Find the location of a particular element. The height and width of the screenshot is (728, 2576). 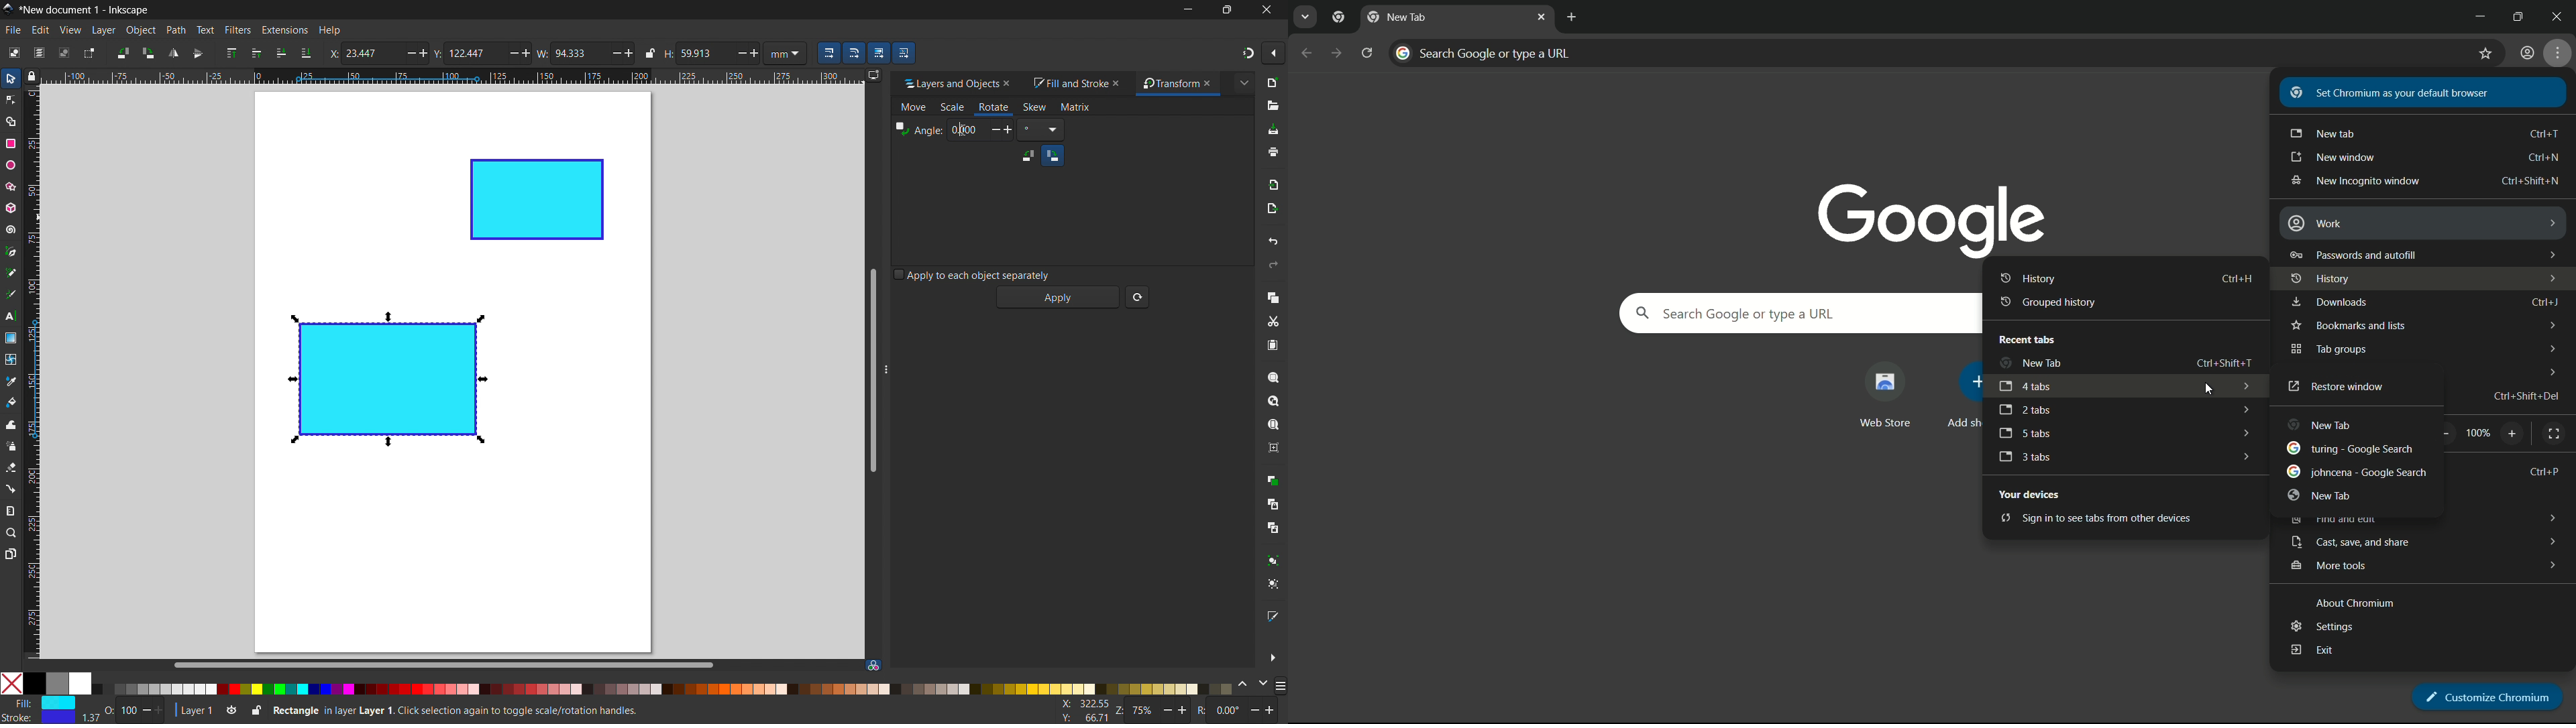

O: 100 is located at coordinates (136, 709).